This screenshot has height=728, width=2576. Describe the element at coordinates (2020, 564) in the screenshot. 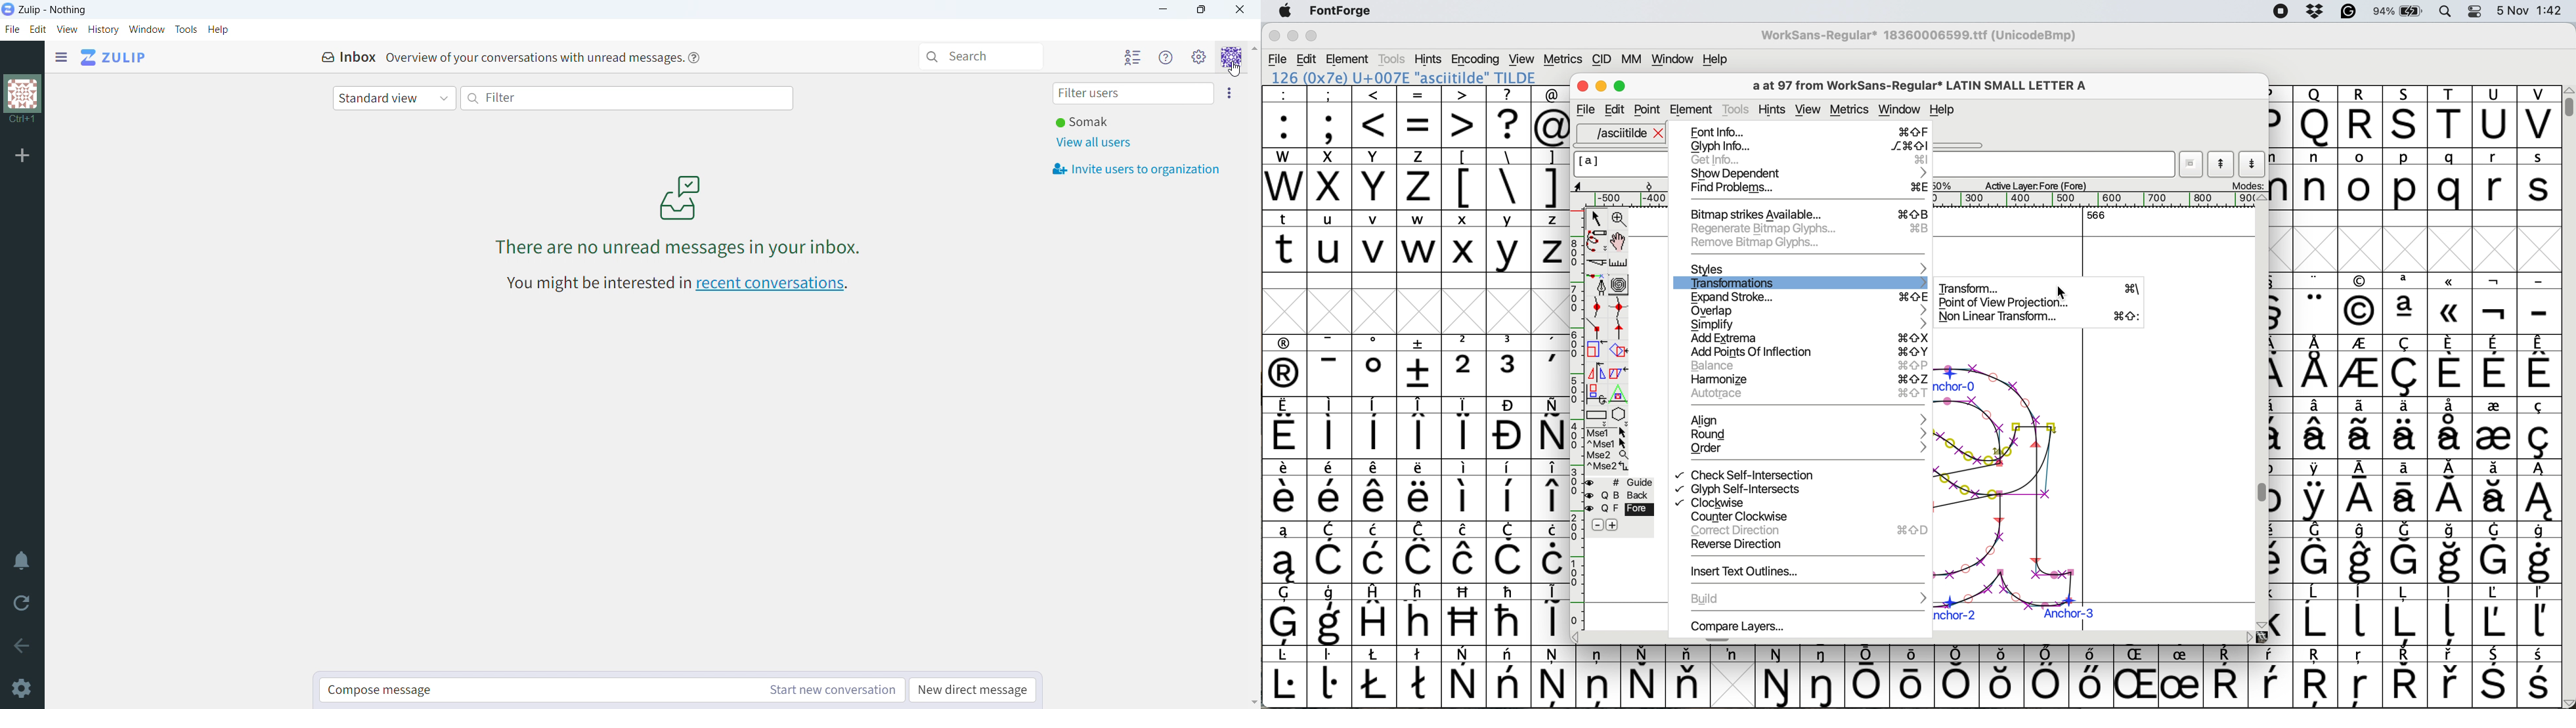

I see `a glyph` at that location.